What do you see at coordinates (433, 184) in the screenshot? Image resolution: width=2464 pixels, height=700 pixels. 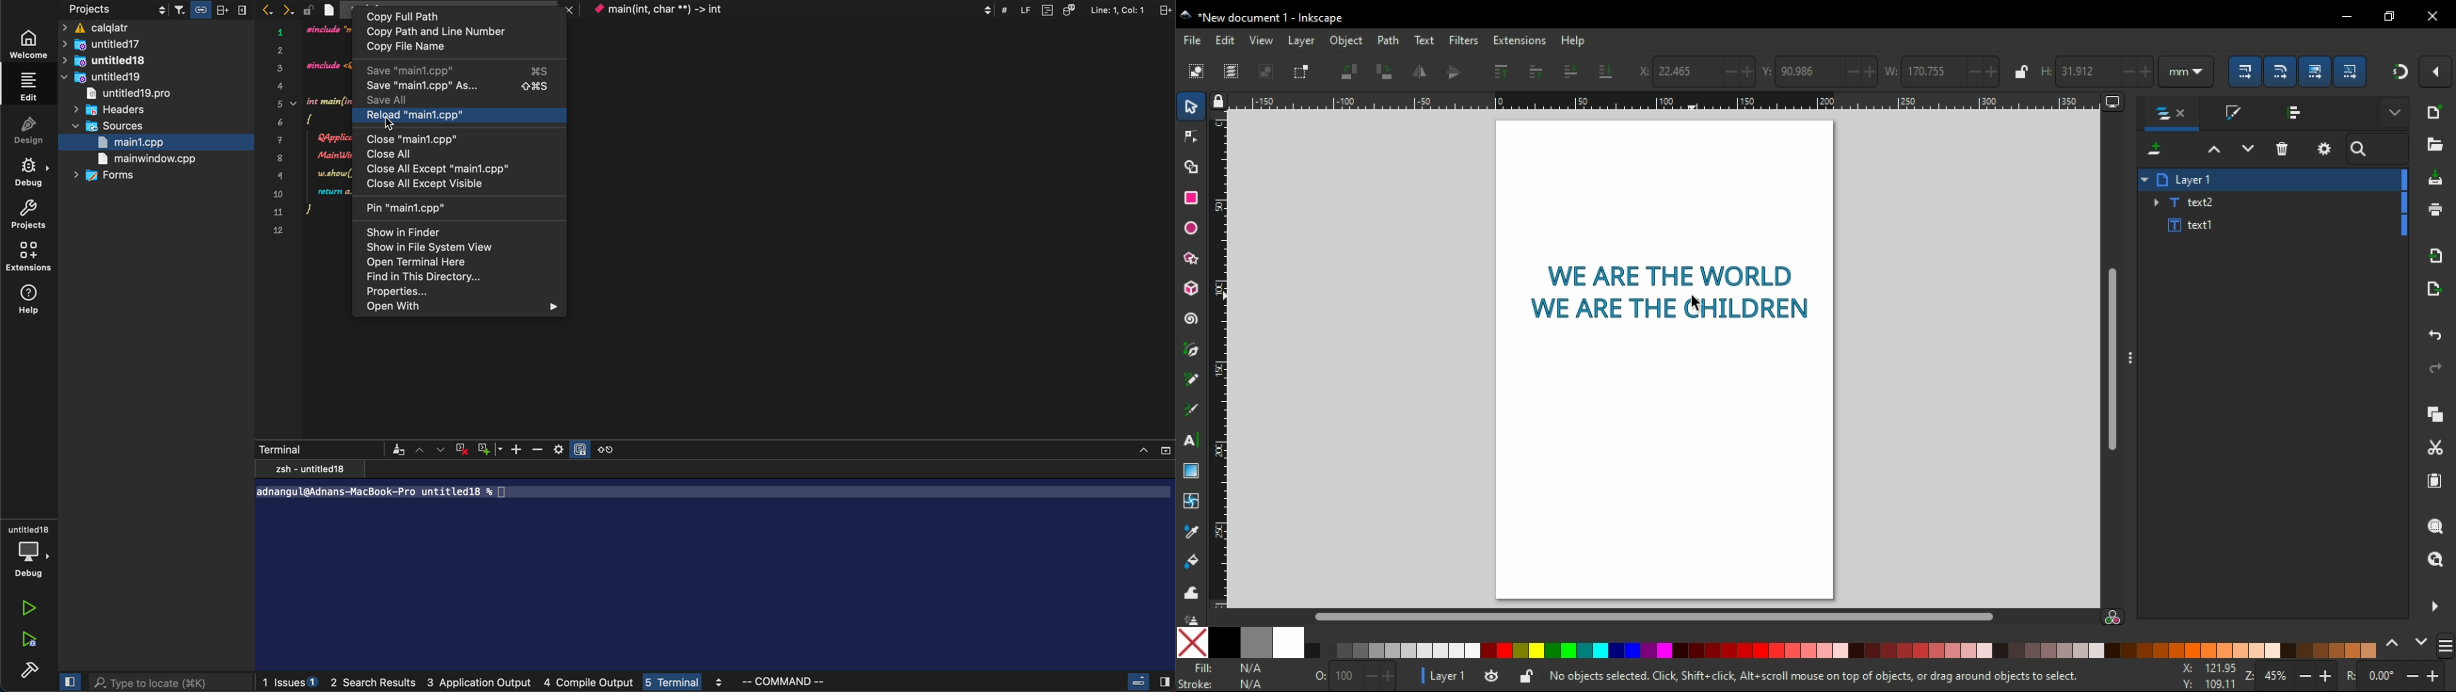 I see `close except visible` at bounding box center [433, 184].